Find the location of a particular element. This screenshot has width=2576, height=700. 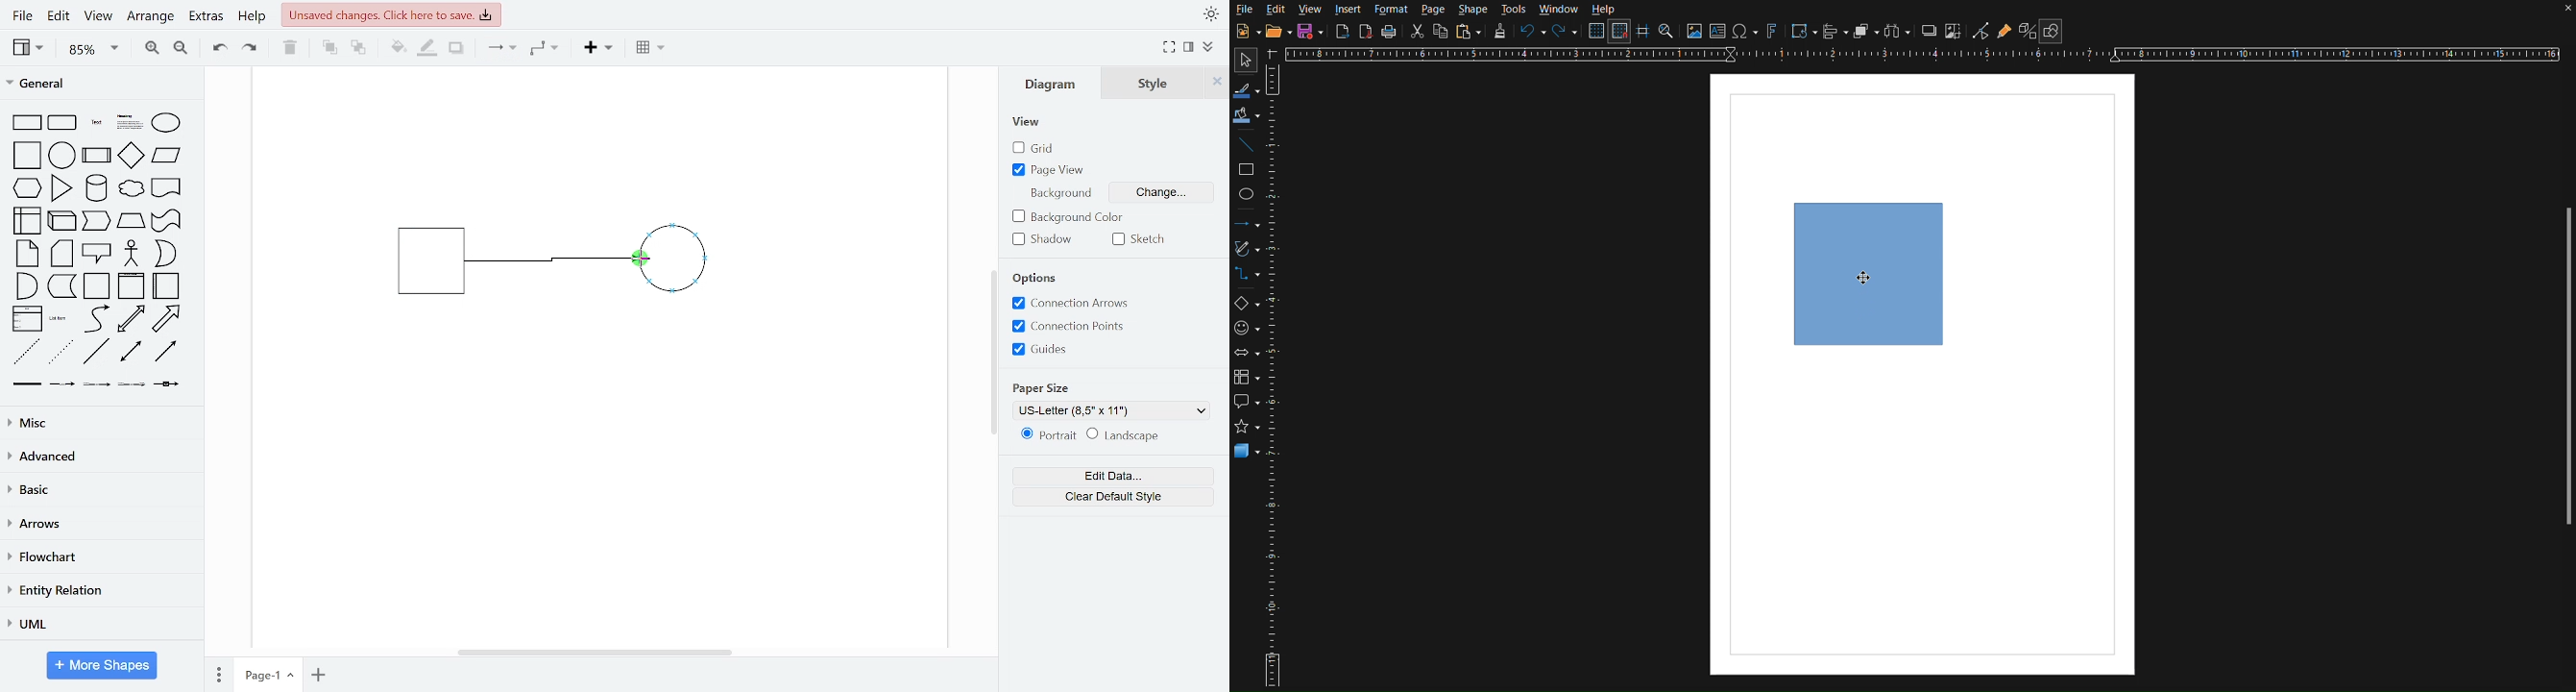

Show Draw Functions is located at coordinates (2054, 28).